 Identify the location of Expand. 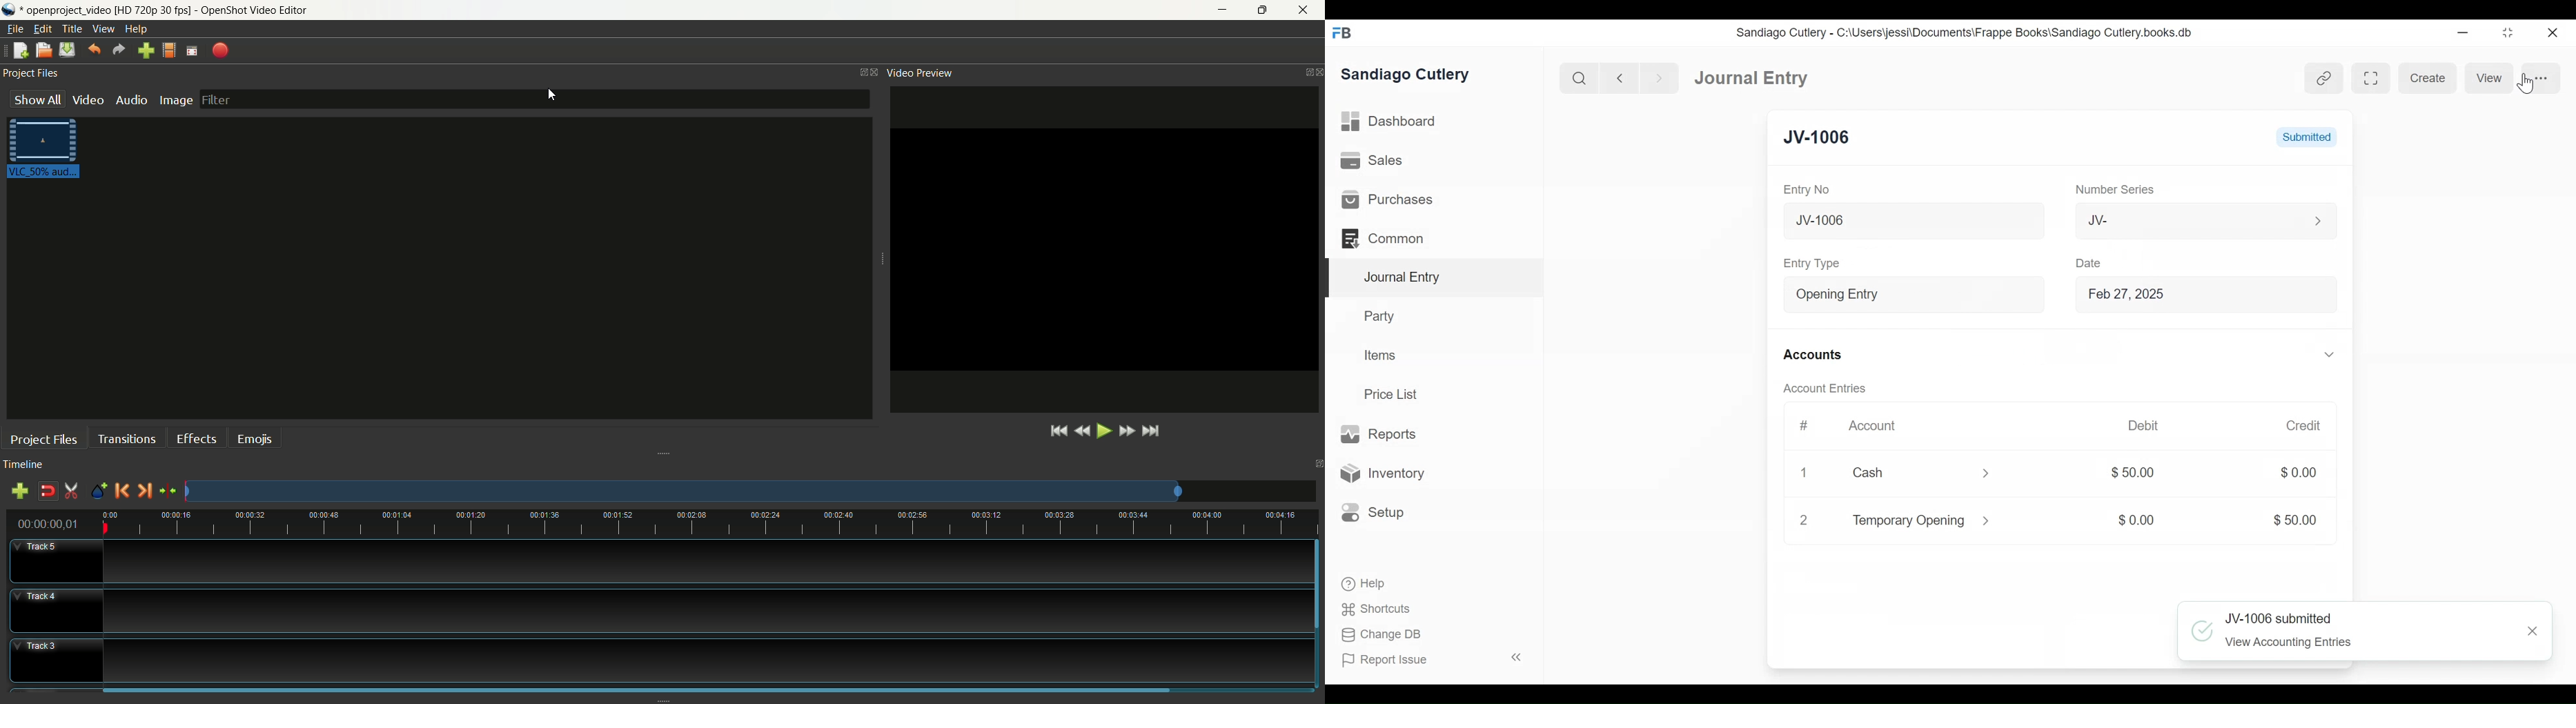
(1988, 520).